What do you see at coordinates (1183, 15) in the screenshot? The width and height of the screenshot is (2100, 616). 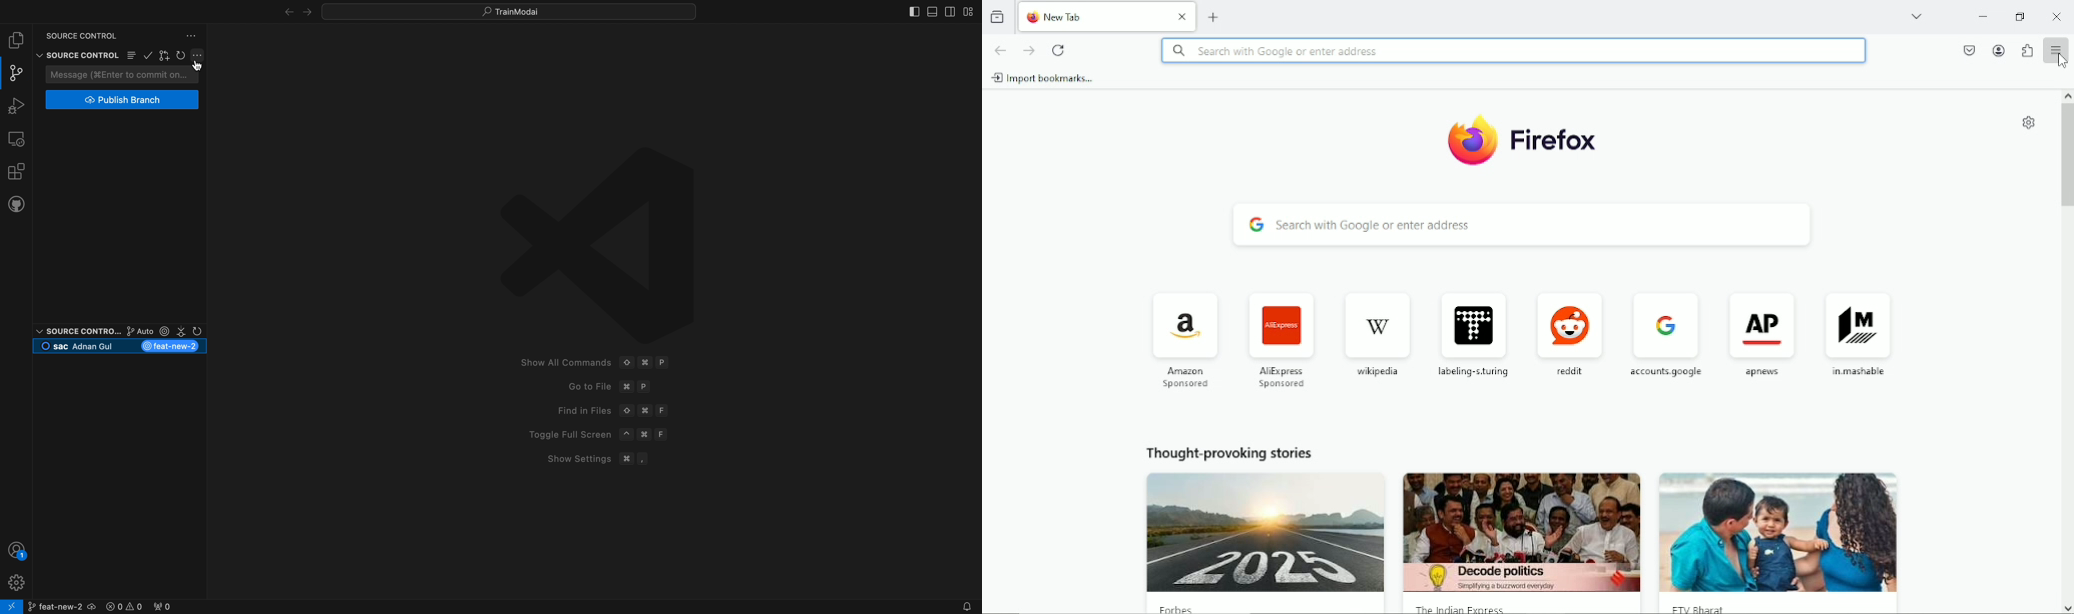 I see `close` at bounding box center [1183, 15].